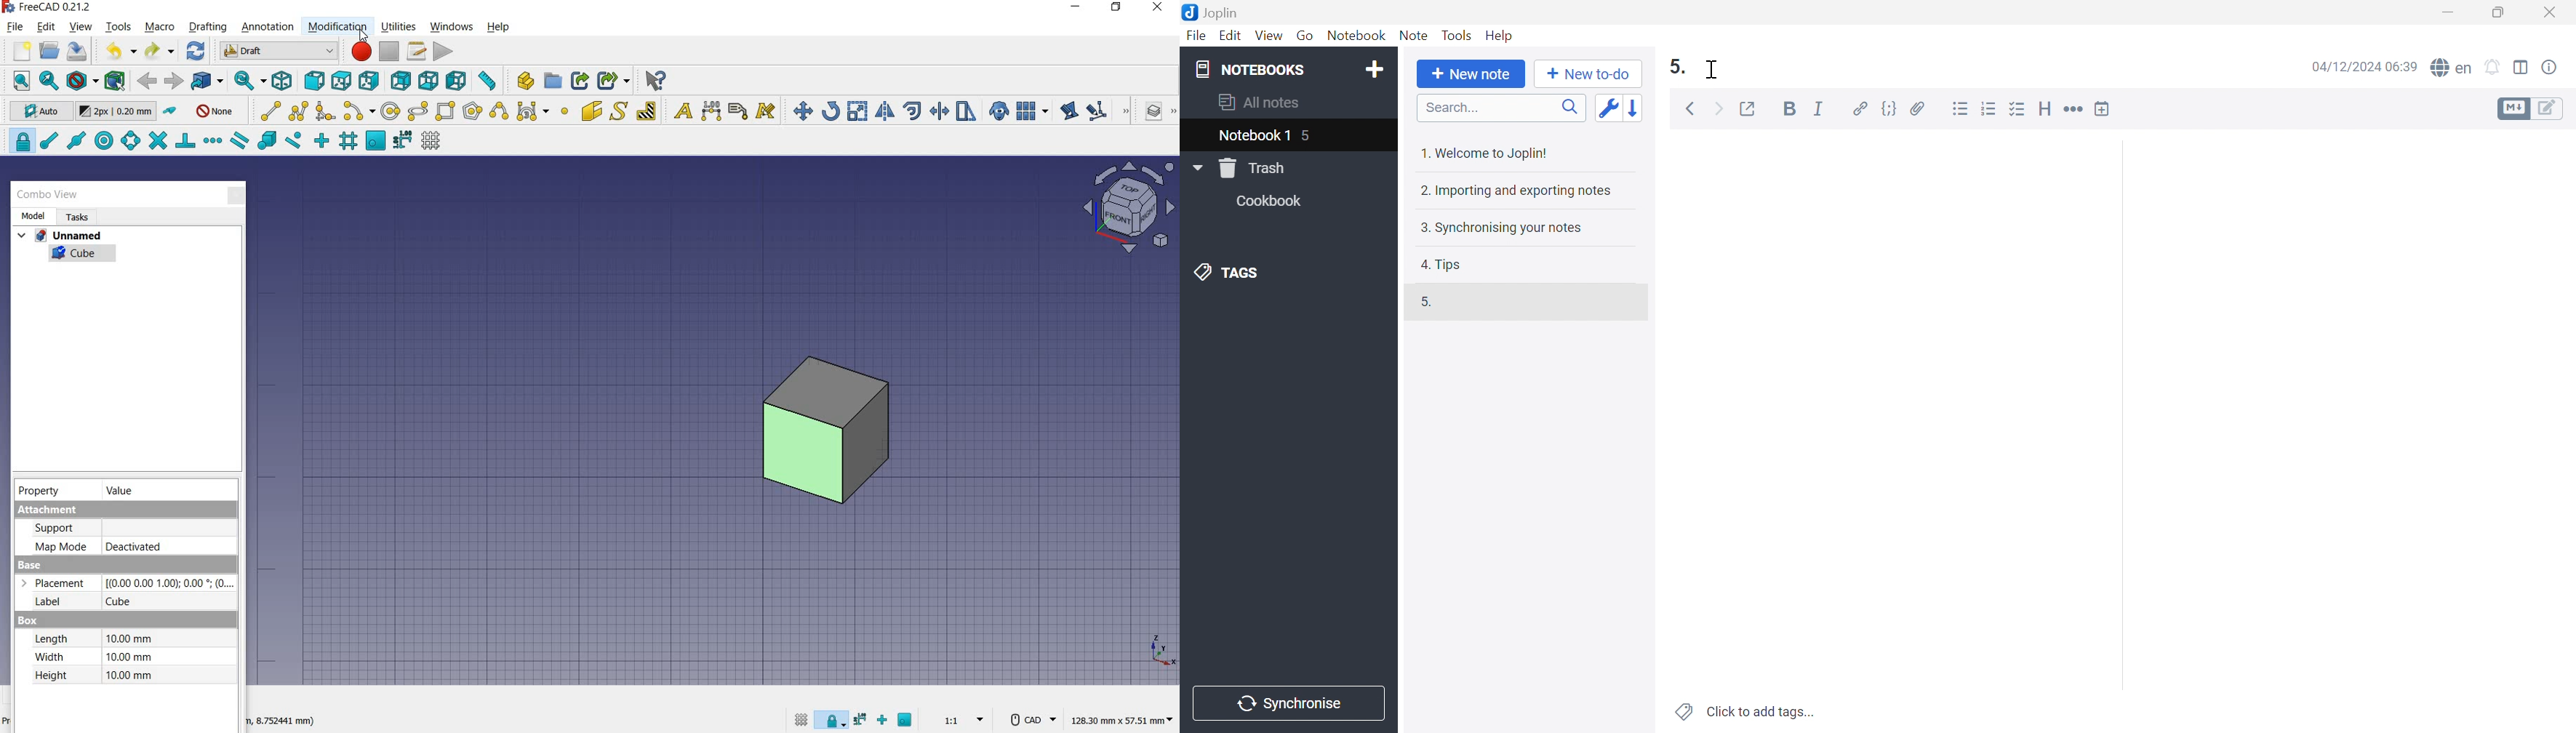  Describe the element at coordinates (1714, 68) in the screenshot. I see `Cursor` at that location.